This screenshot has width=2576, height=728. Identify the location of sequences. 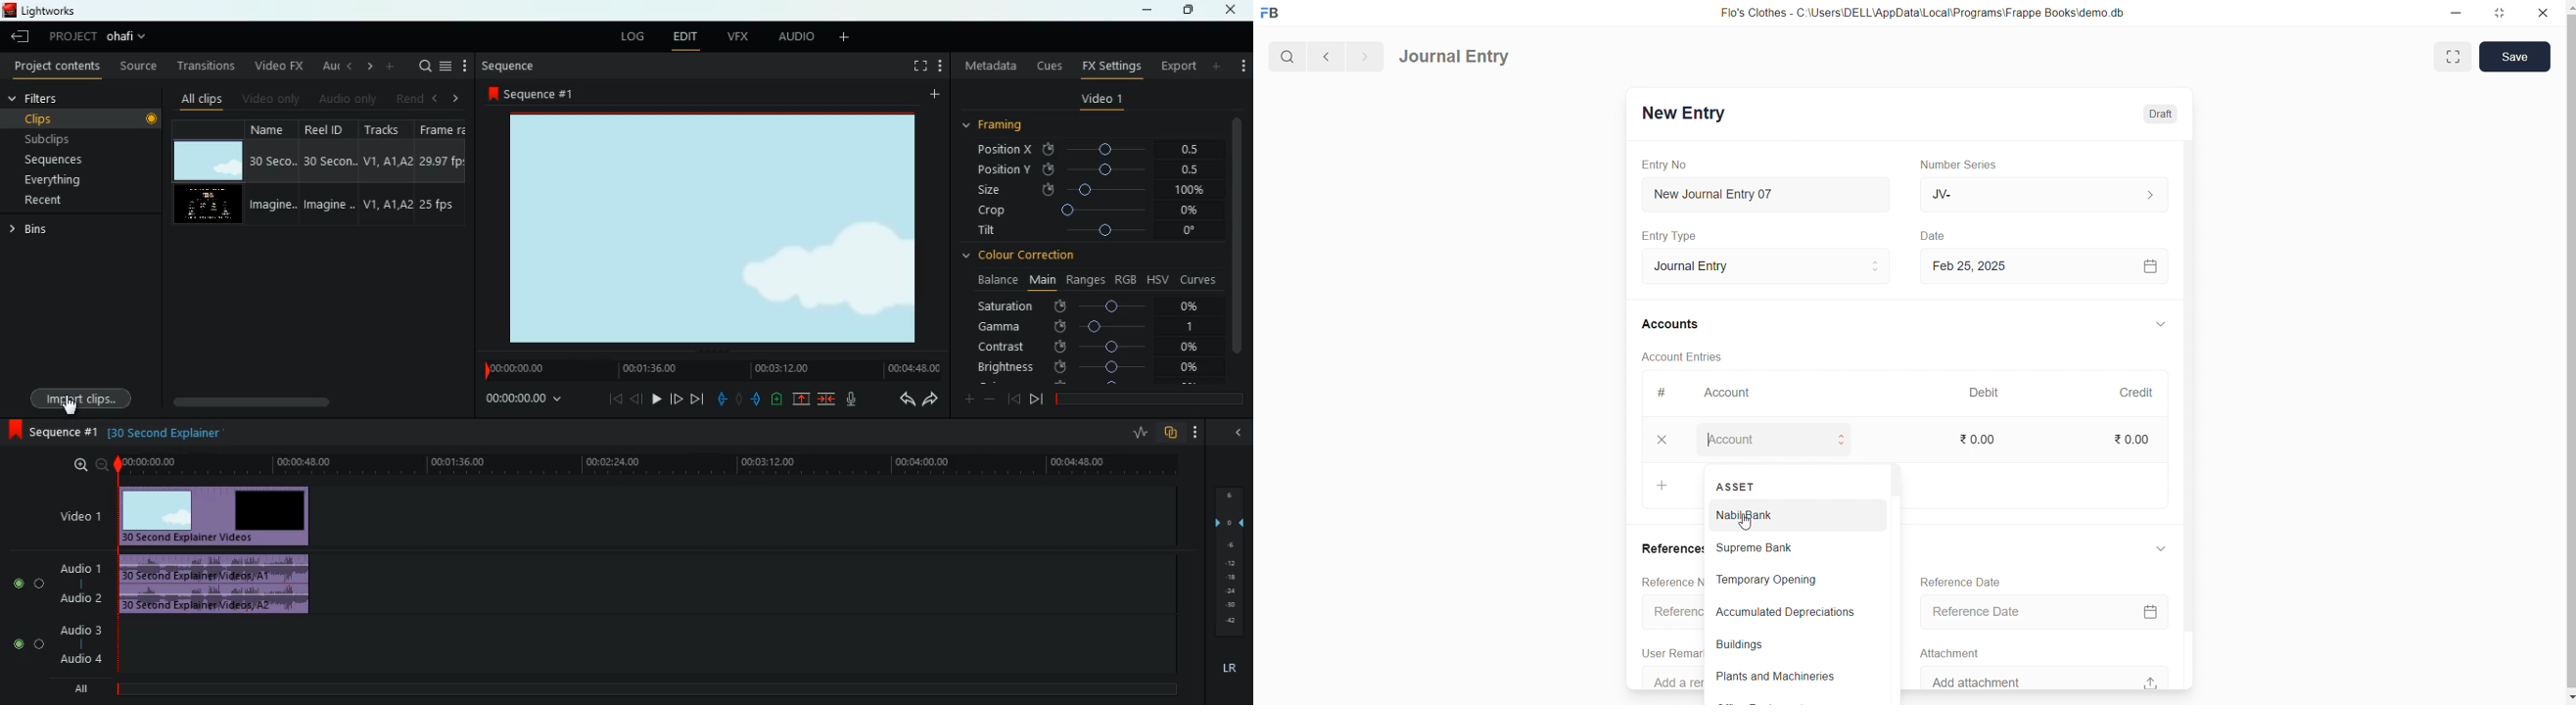
(65, 162).